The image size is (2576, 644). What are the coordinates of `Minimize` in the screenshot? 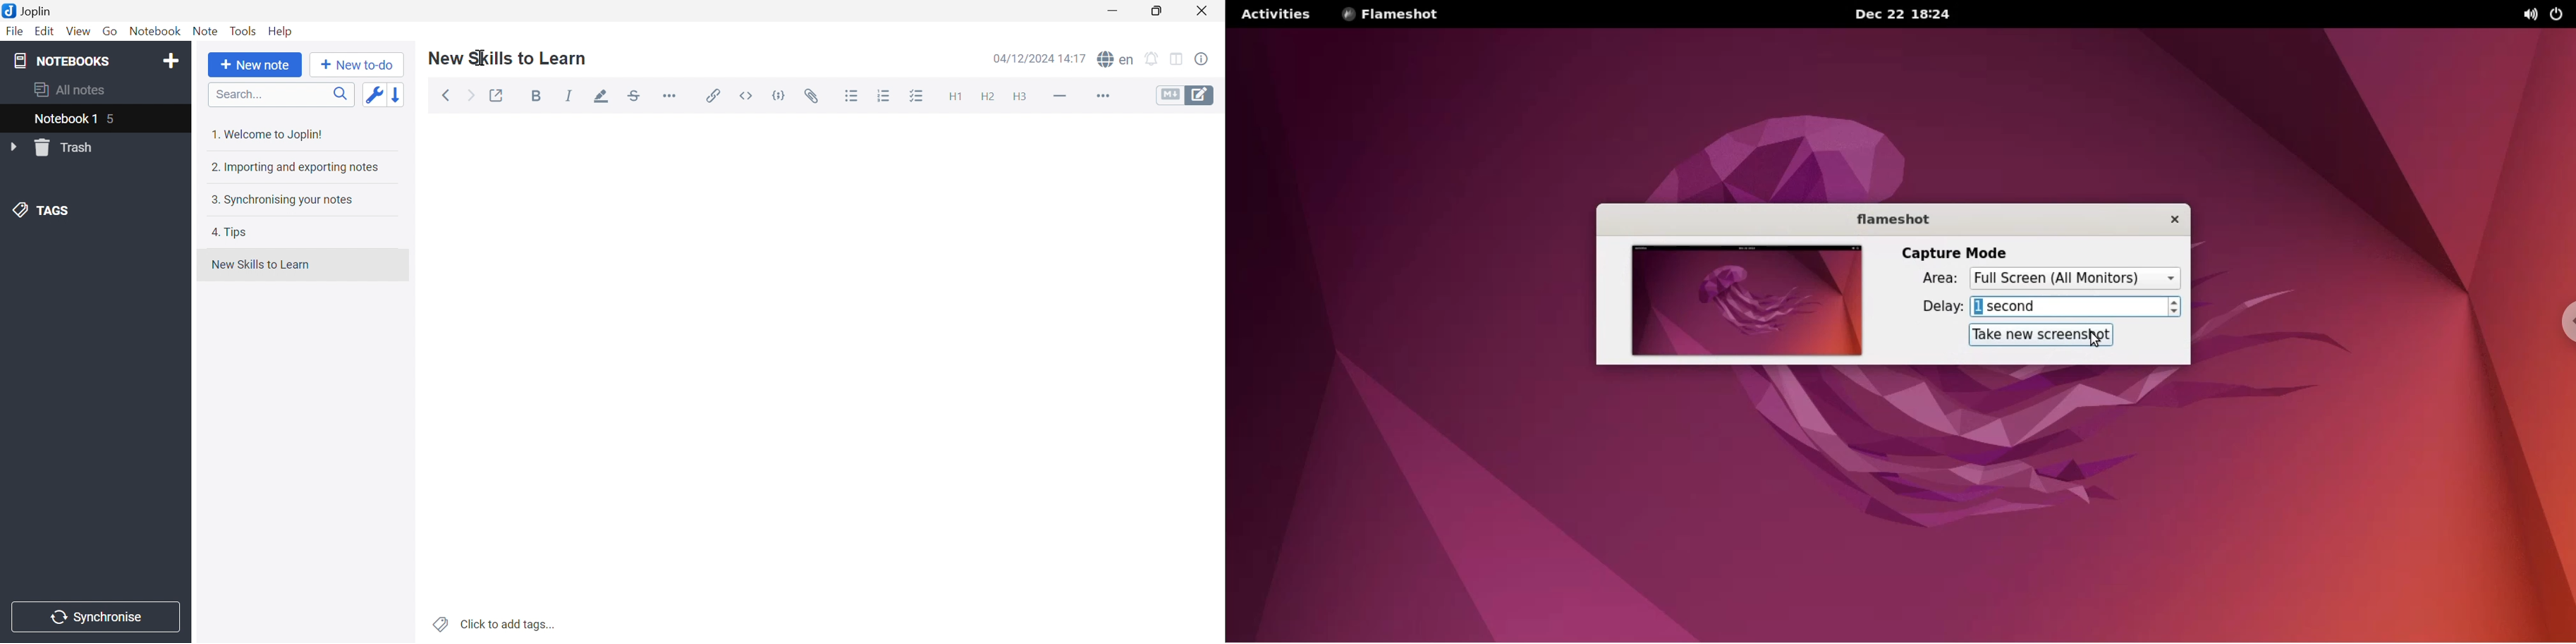 It's located at (1117, 11).